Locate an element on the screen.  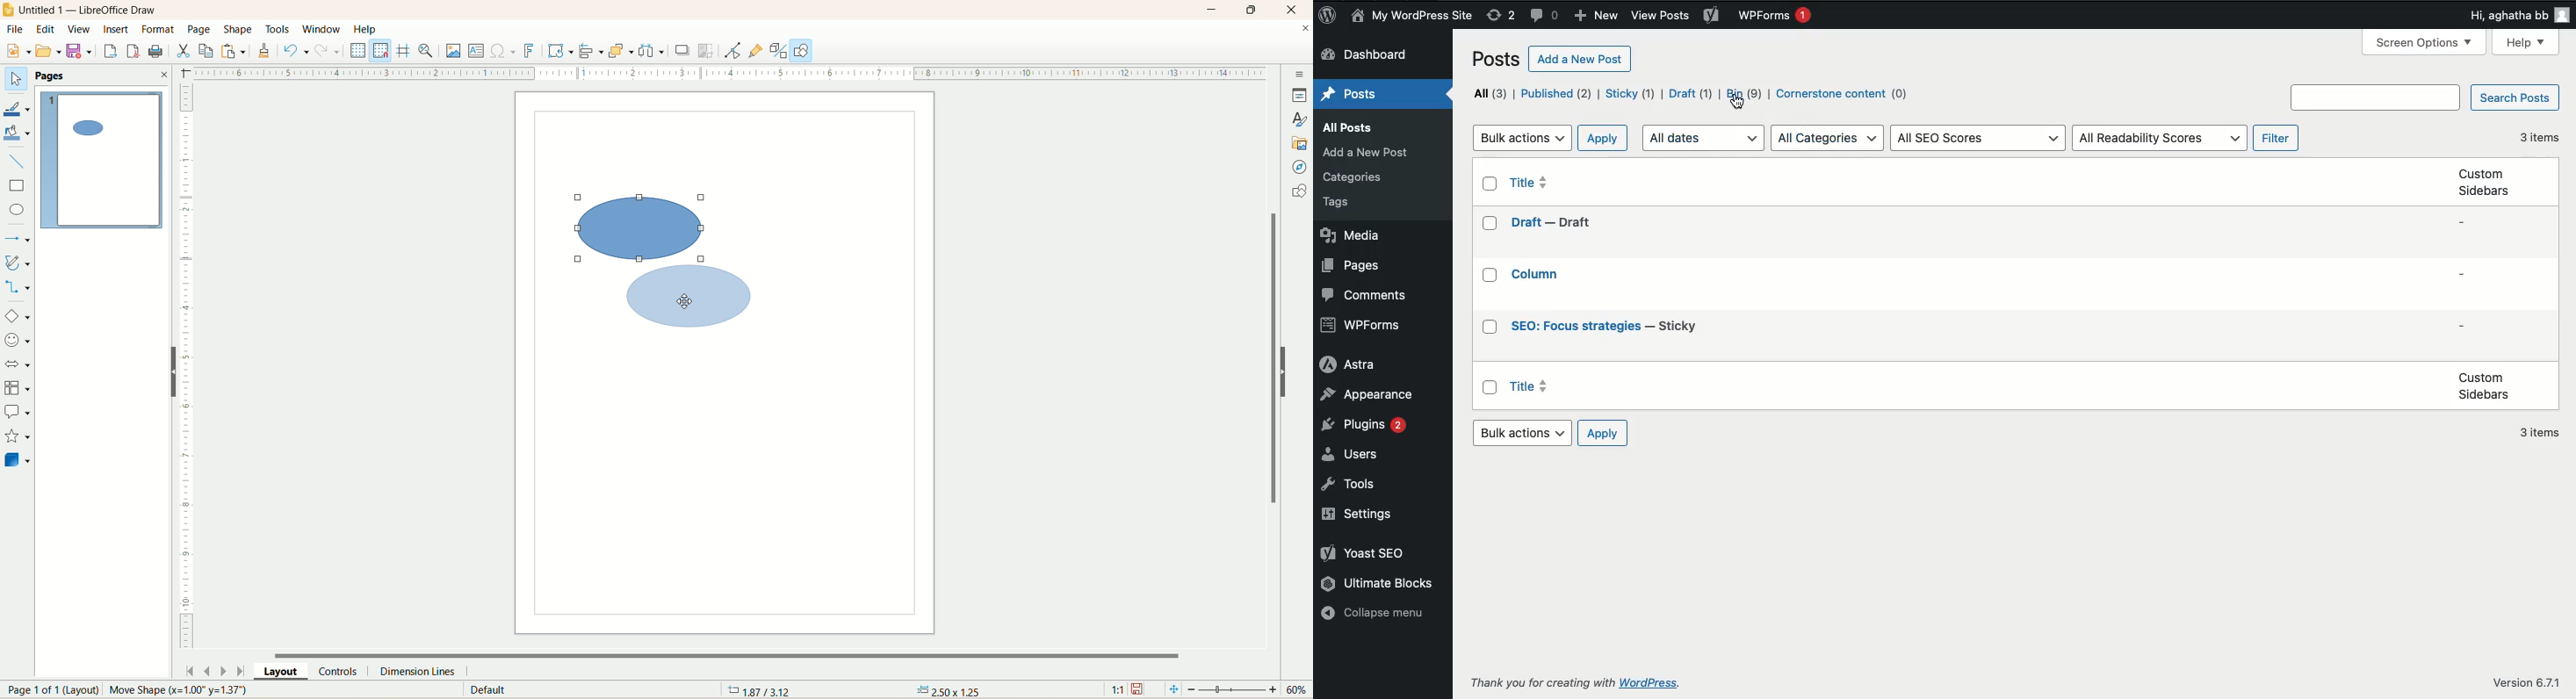
transform is located at coordinates (558, 51).